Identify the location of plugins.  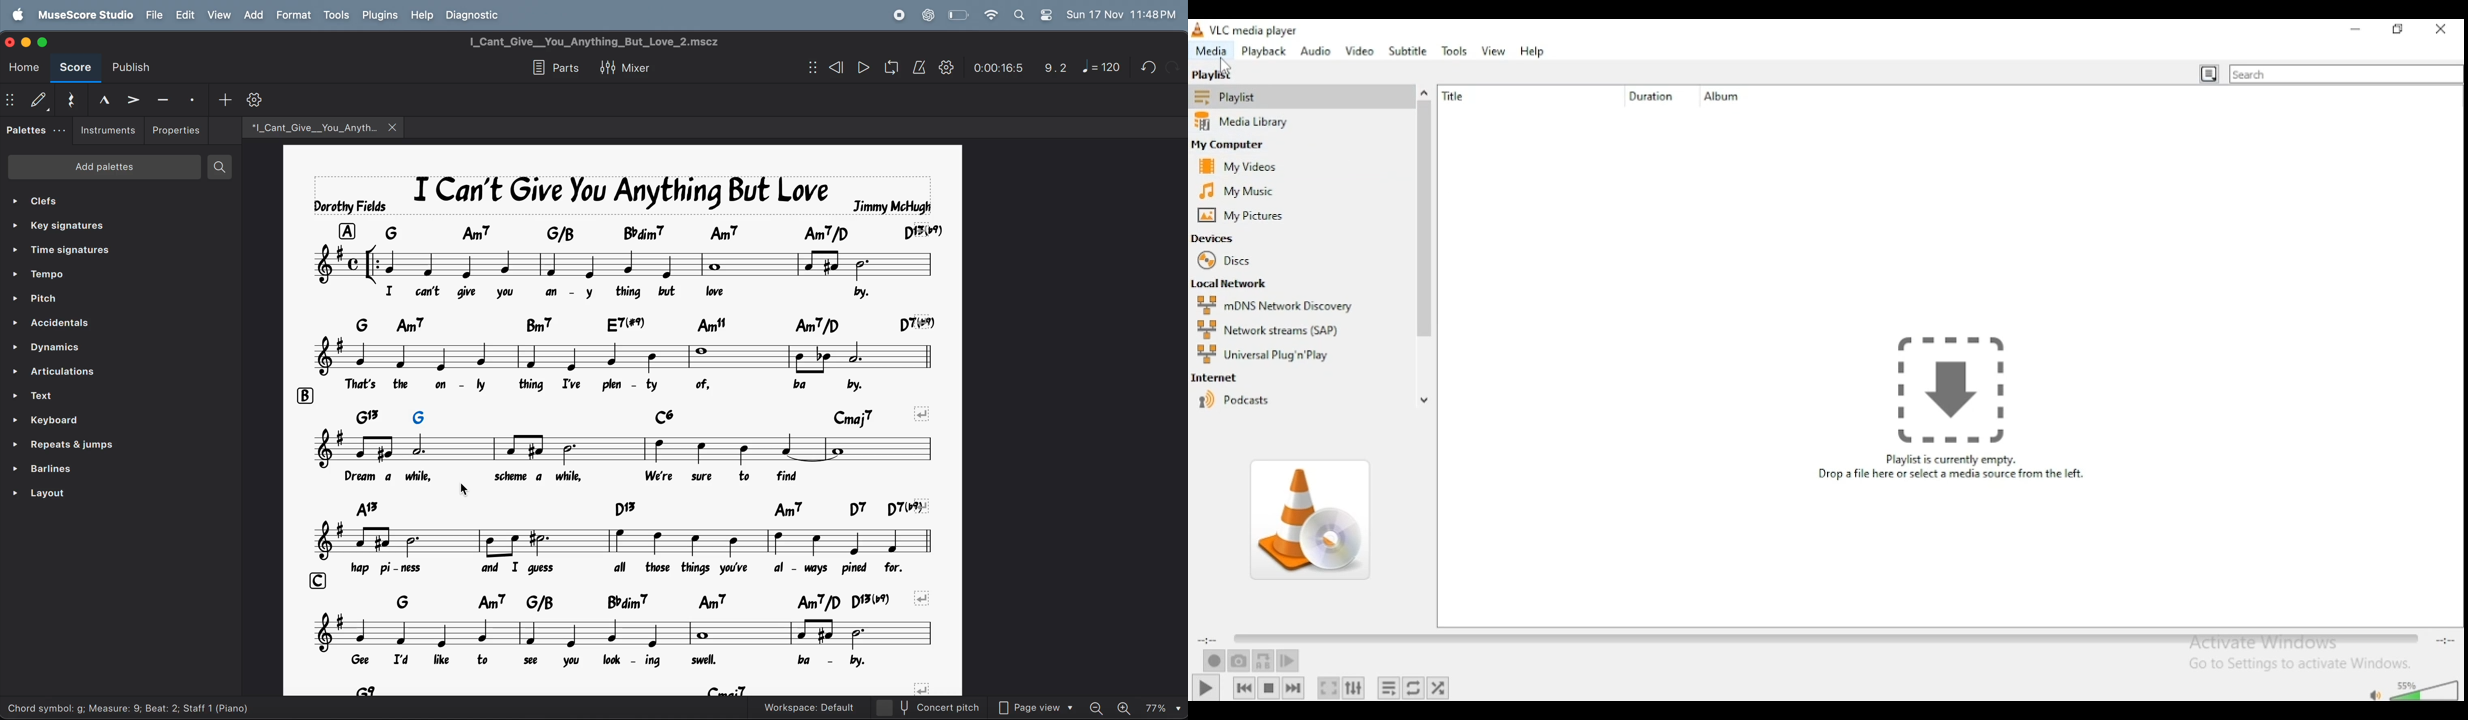
(380, 17).